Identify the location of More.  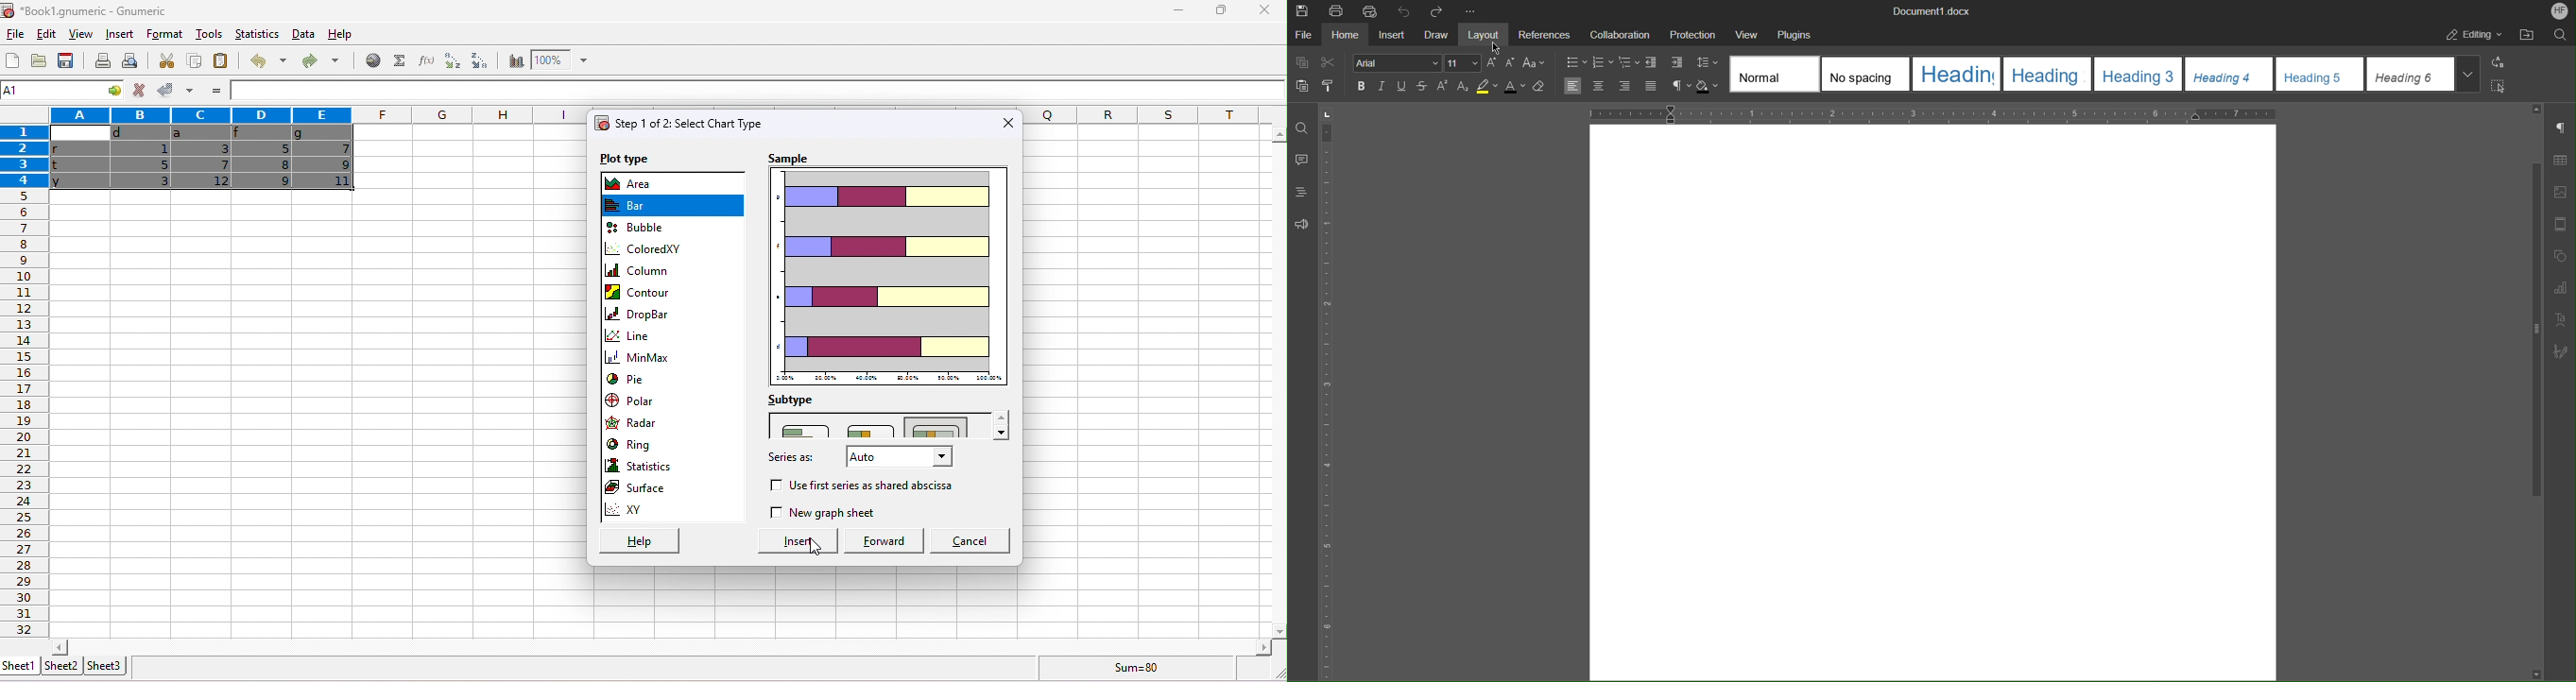
(1472, 12).